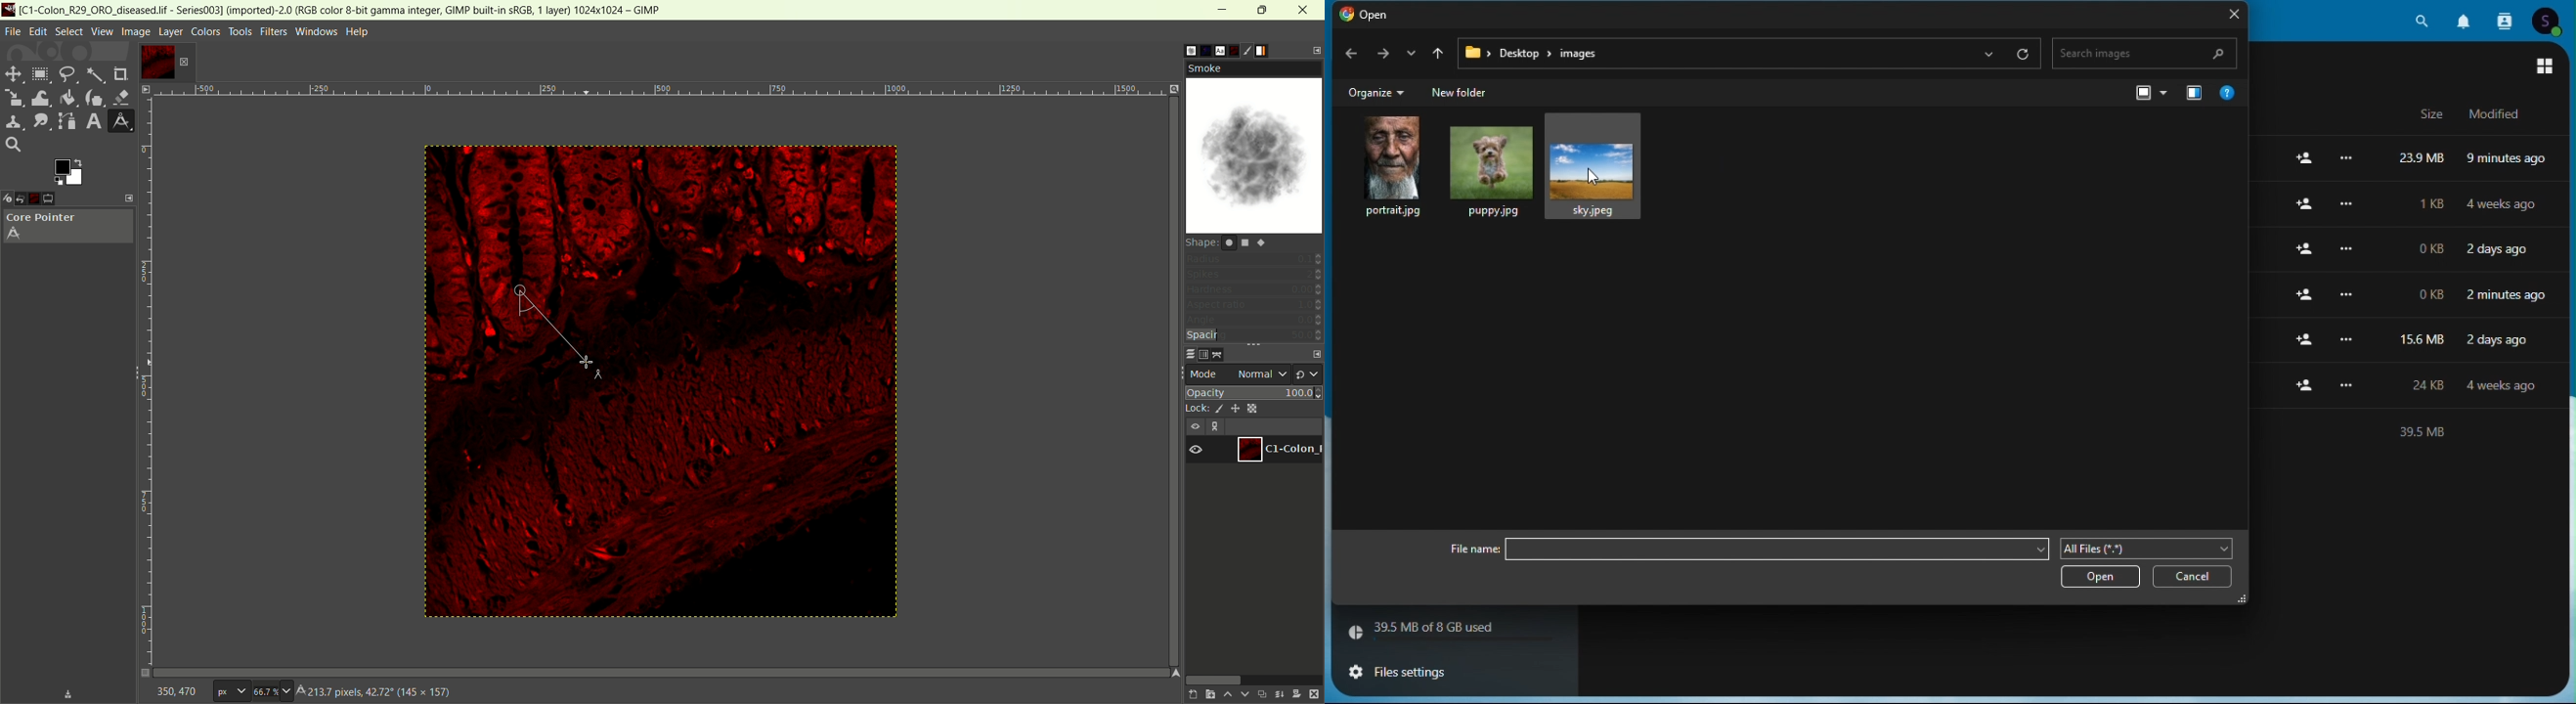 The height and width of the screenshot is (728, 2576). I want to click on edit, so click(39, 32).